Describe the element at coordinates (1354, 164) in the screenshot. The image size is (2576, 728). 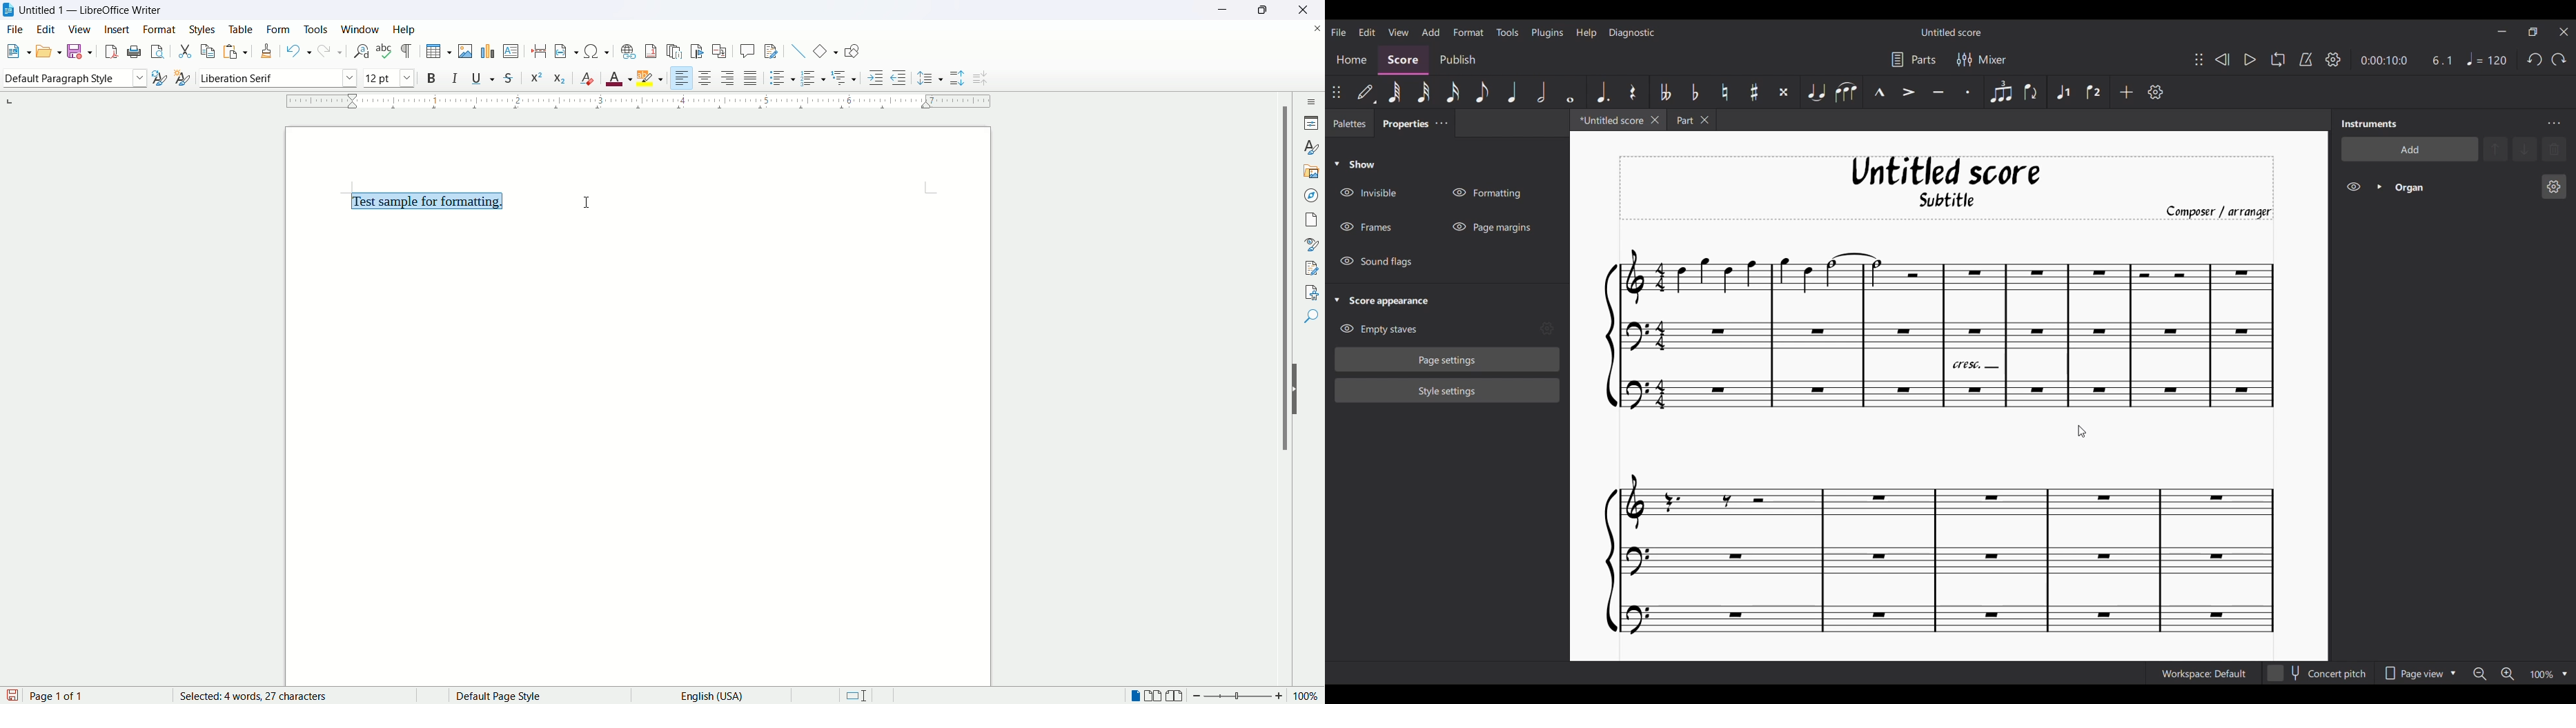
I see `Collapse Show` at that location.